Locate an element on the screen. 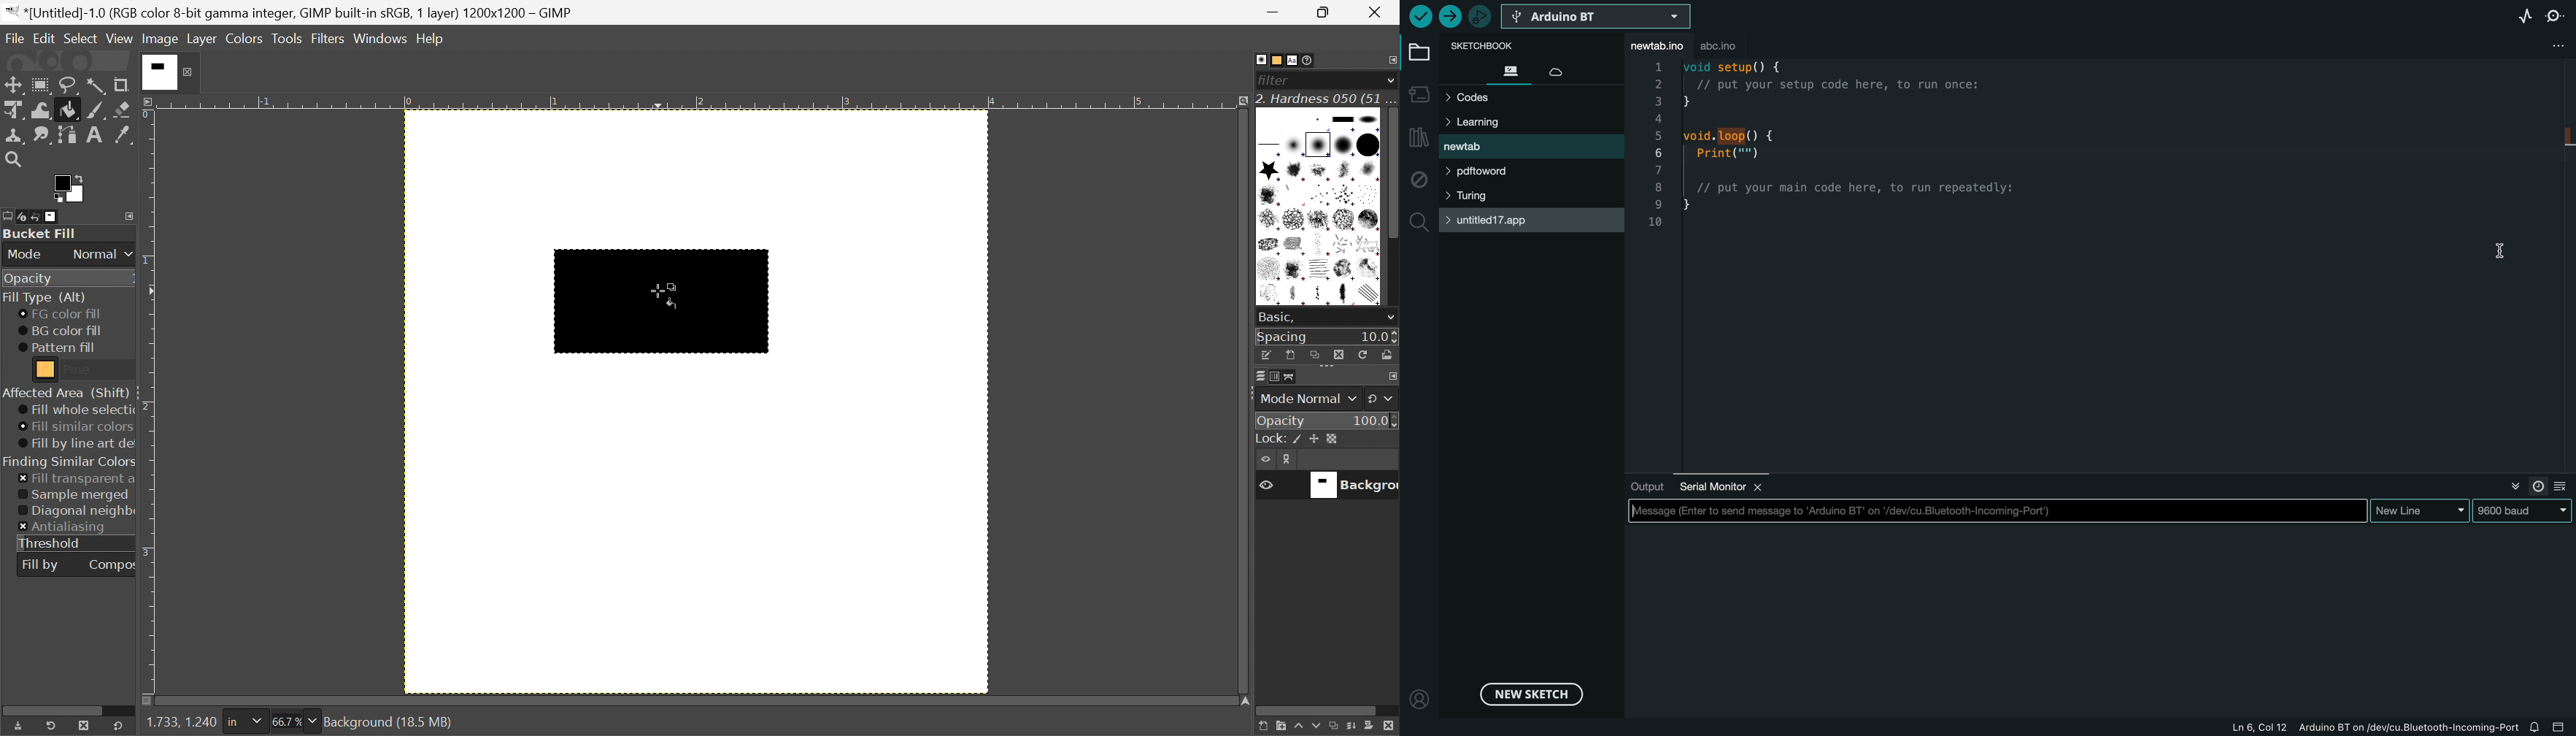 This screenshot has height=756, width=2576. 2 is located at coordinates (148, 407).